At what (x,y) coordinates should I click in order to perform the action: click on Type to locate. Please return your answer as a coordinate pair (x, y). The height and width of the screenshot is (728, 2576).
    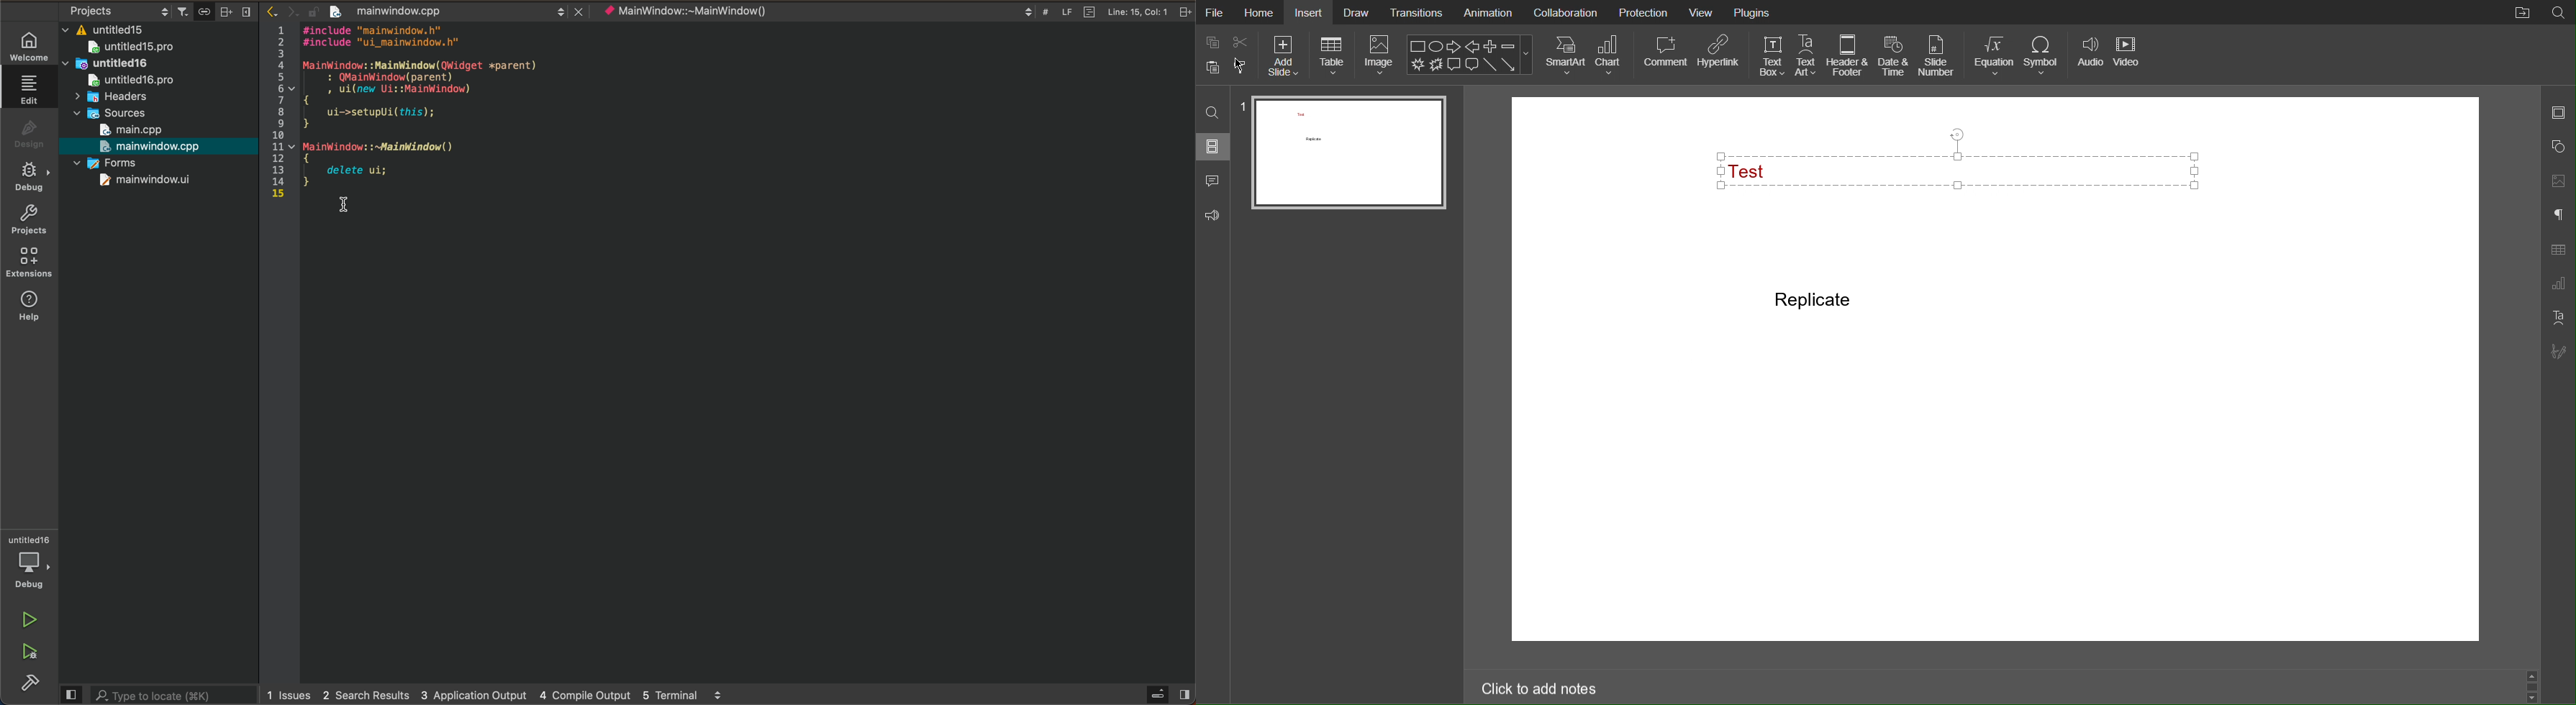
    Looking at the image, I should click on (153, 695).